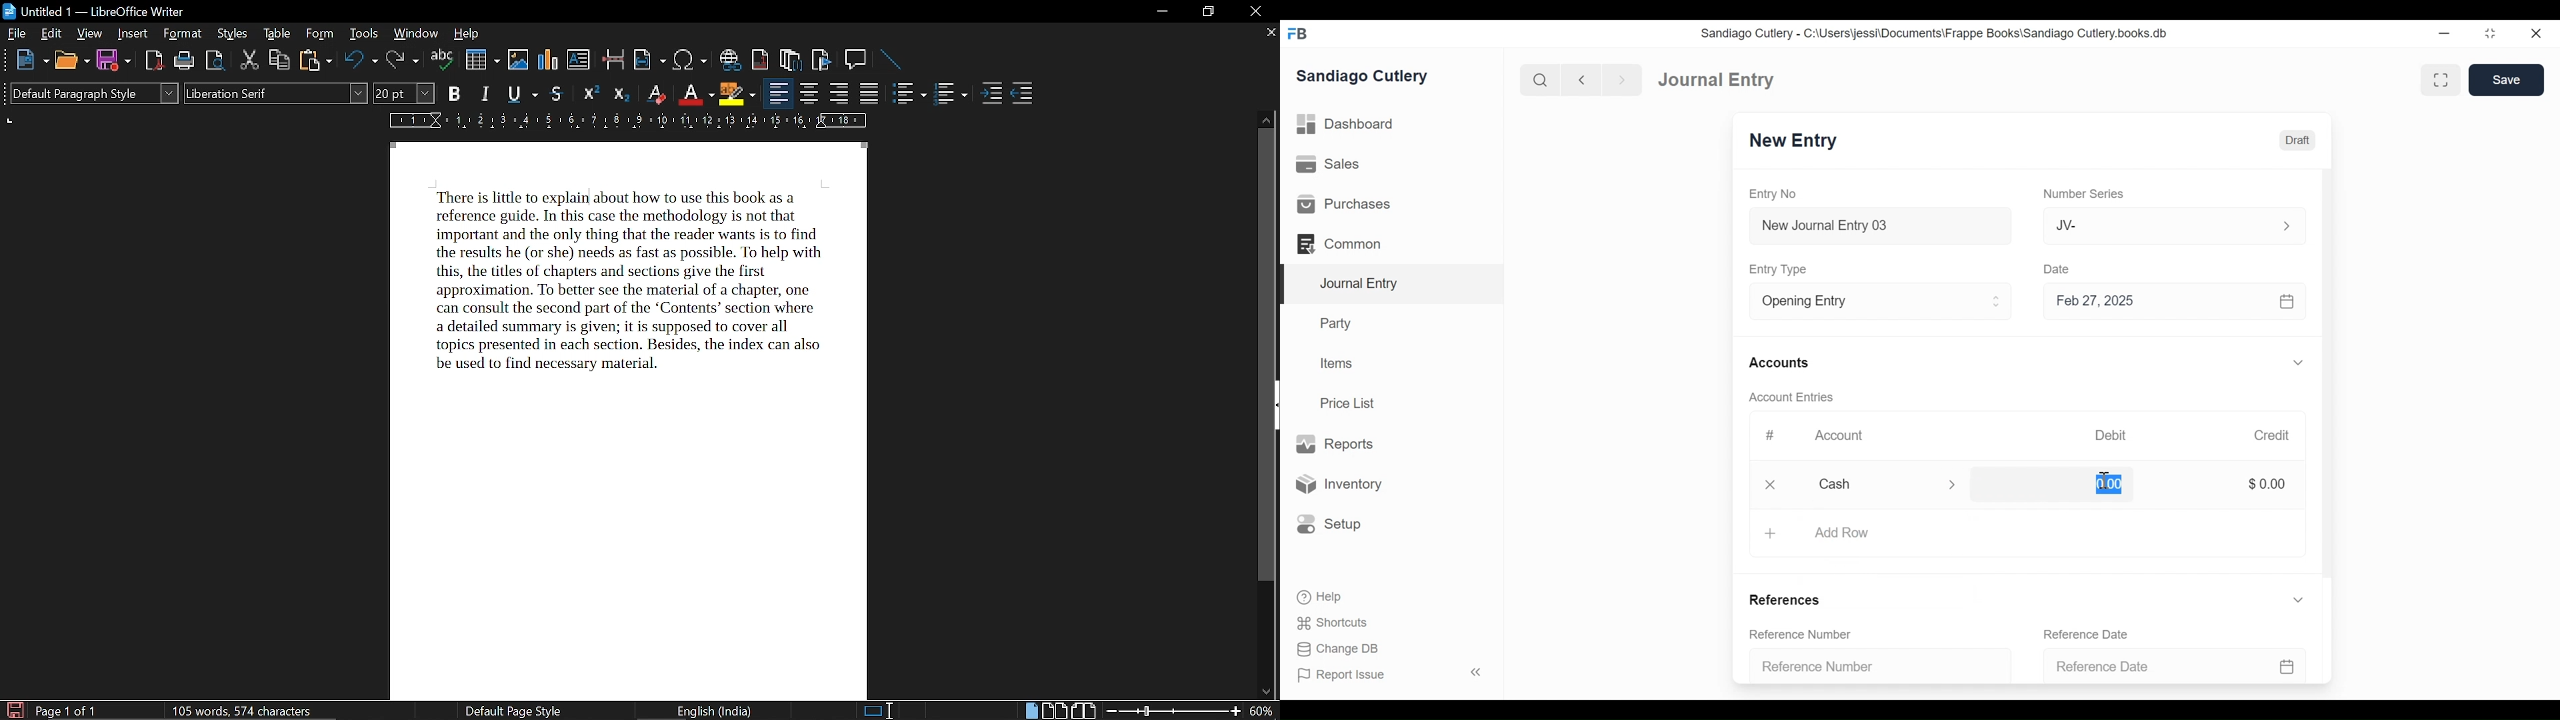 This screenshot has height=728, width=2576. Describe the element at coordinates (588, 197) in the screenshot. I see `cursor` at that location.